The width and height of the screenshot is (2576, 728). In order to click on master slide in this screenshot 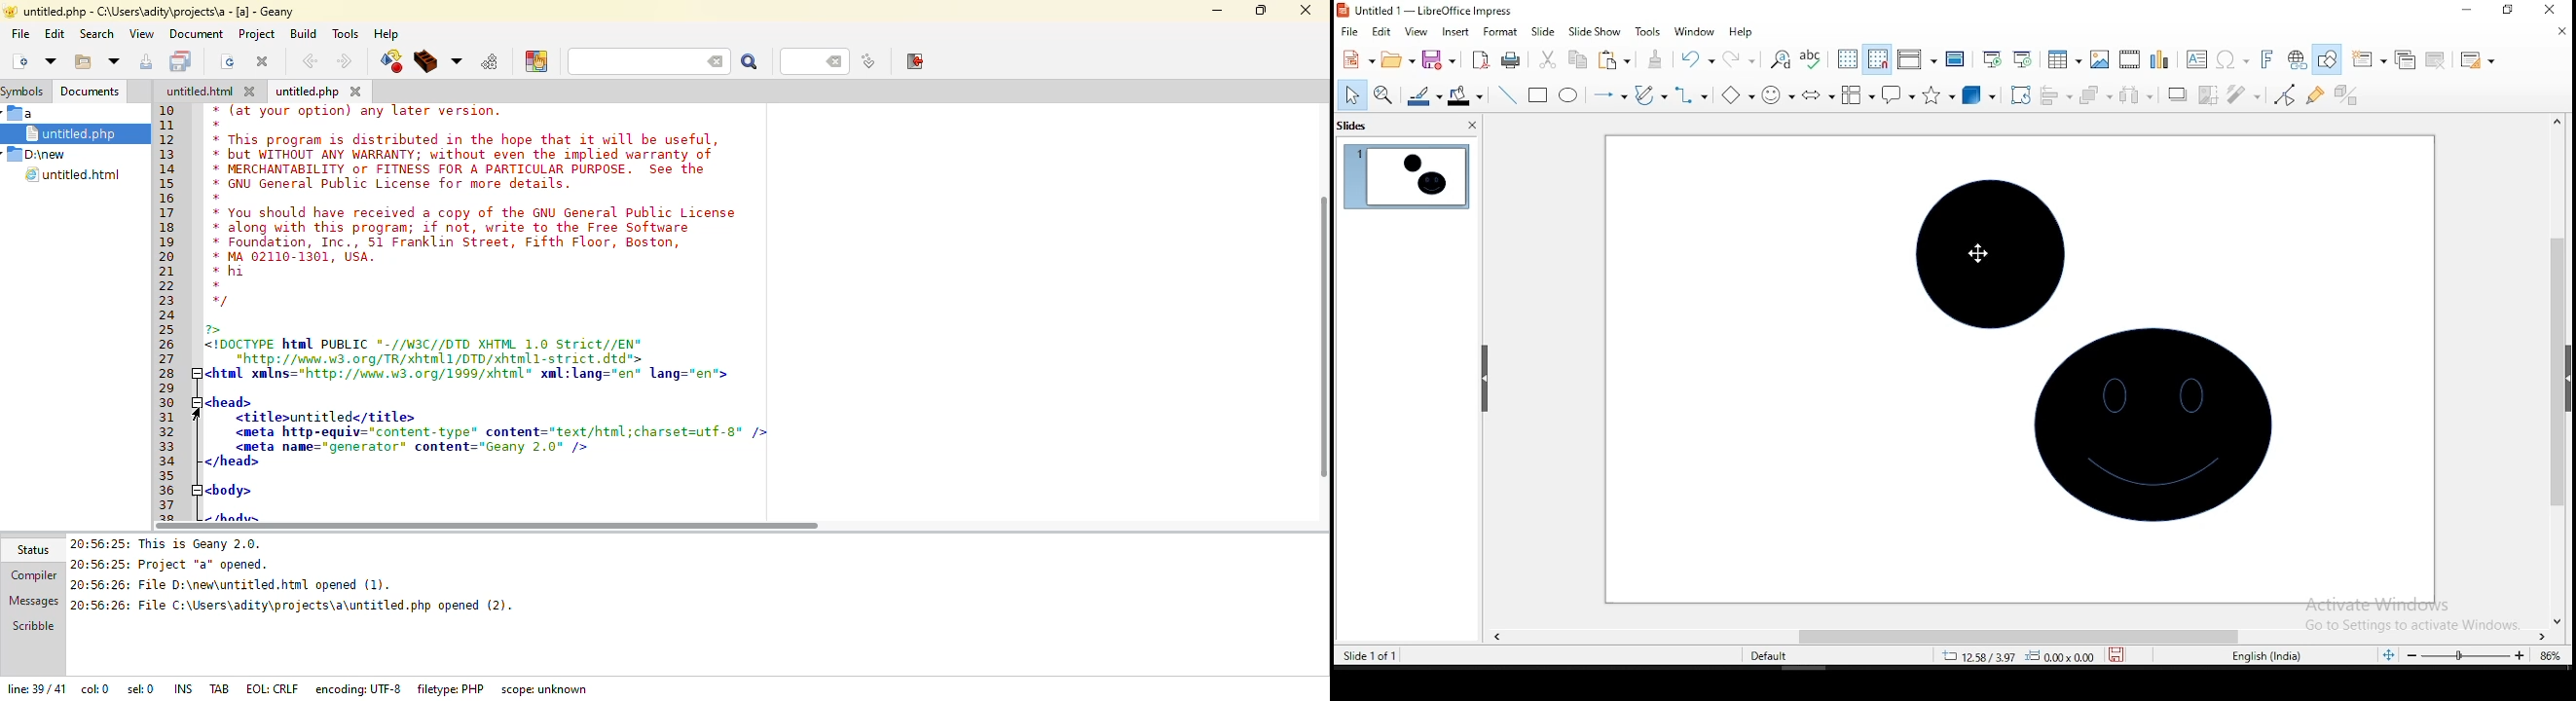, I will do `click(1954, 59)`.